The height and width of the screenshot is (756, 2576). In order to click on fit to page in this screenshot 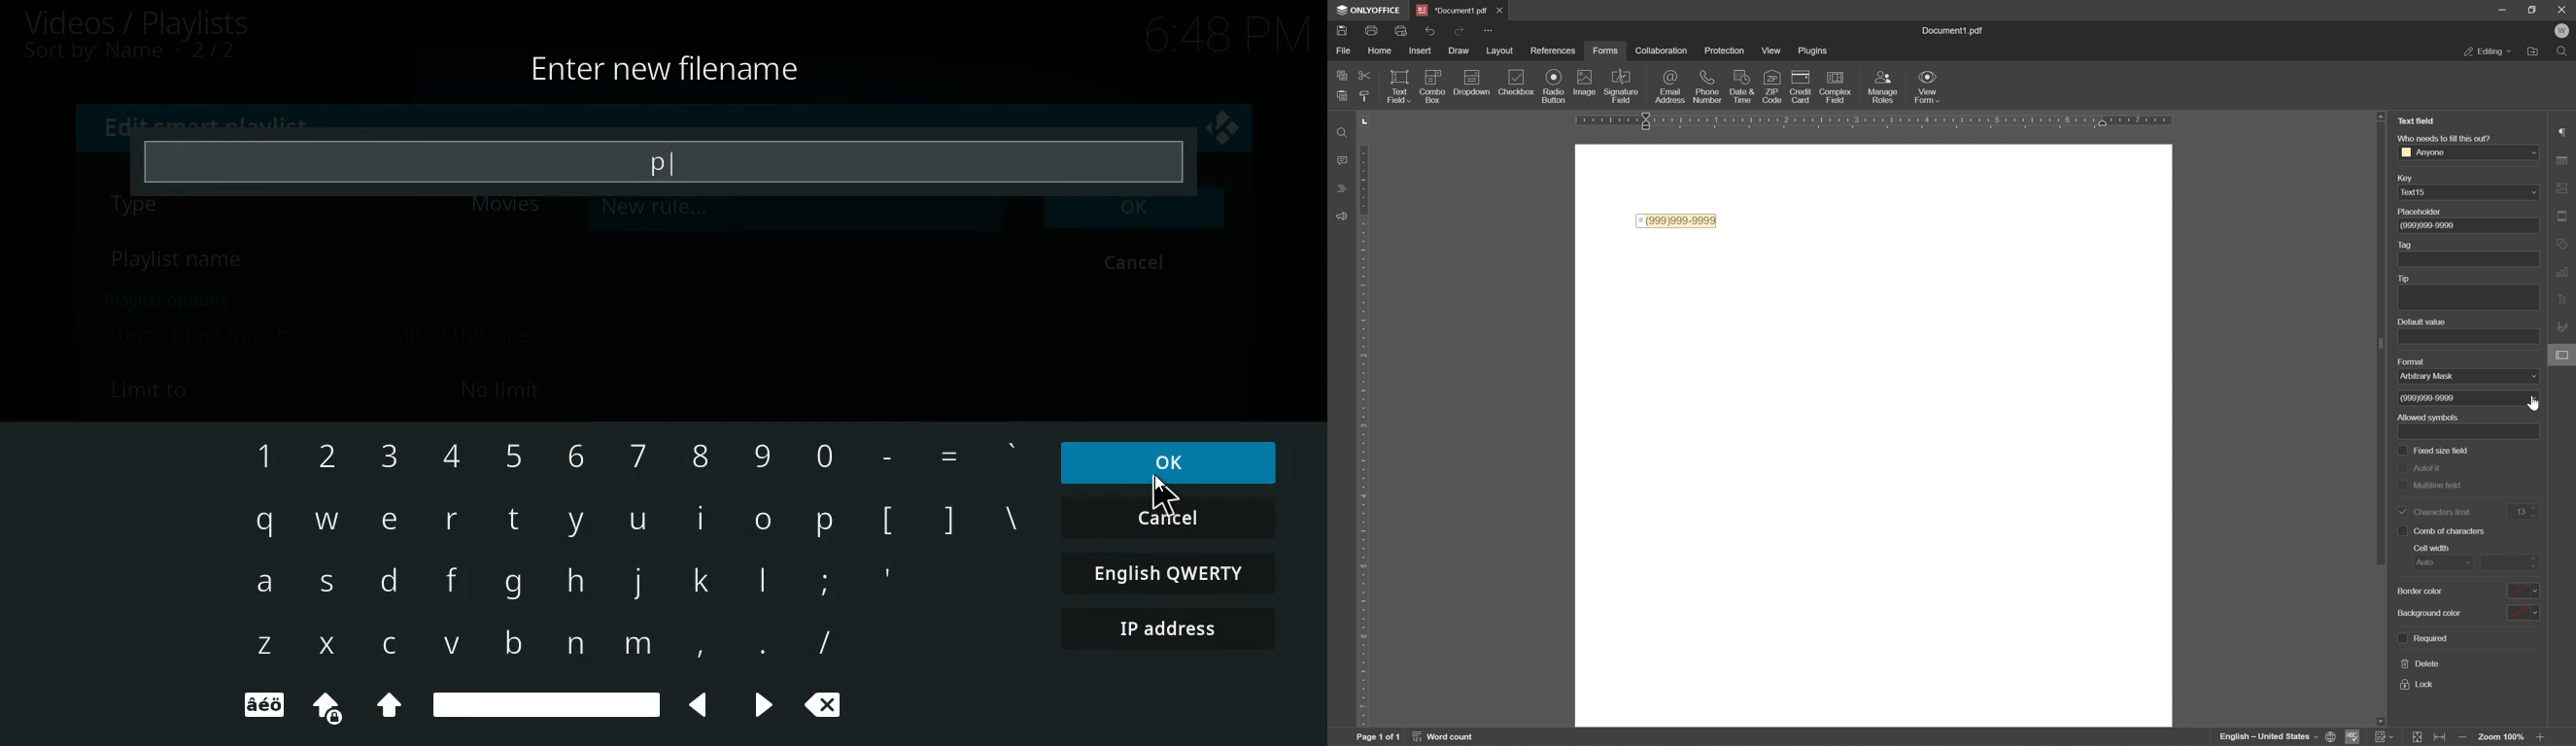, I will do `click(2420, 737)`.